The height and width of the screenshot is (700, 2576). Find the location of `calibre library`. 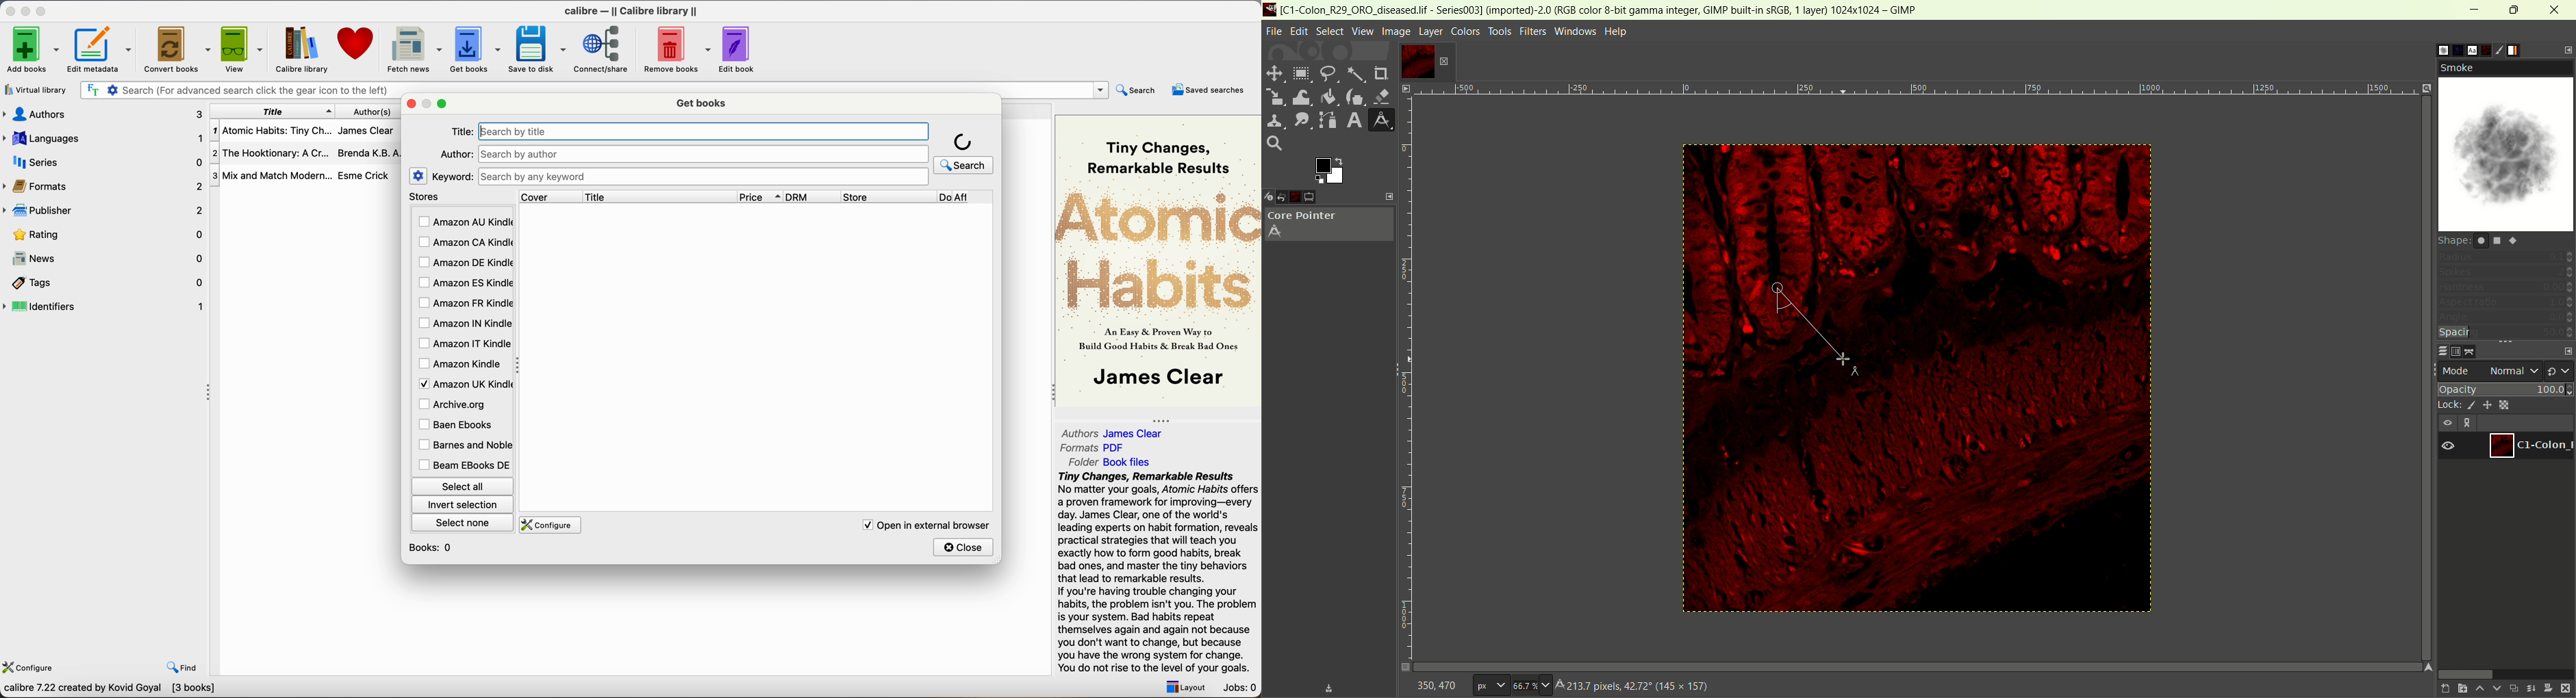

calibre library is located at coordinates (298, 50).